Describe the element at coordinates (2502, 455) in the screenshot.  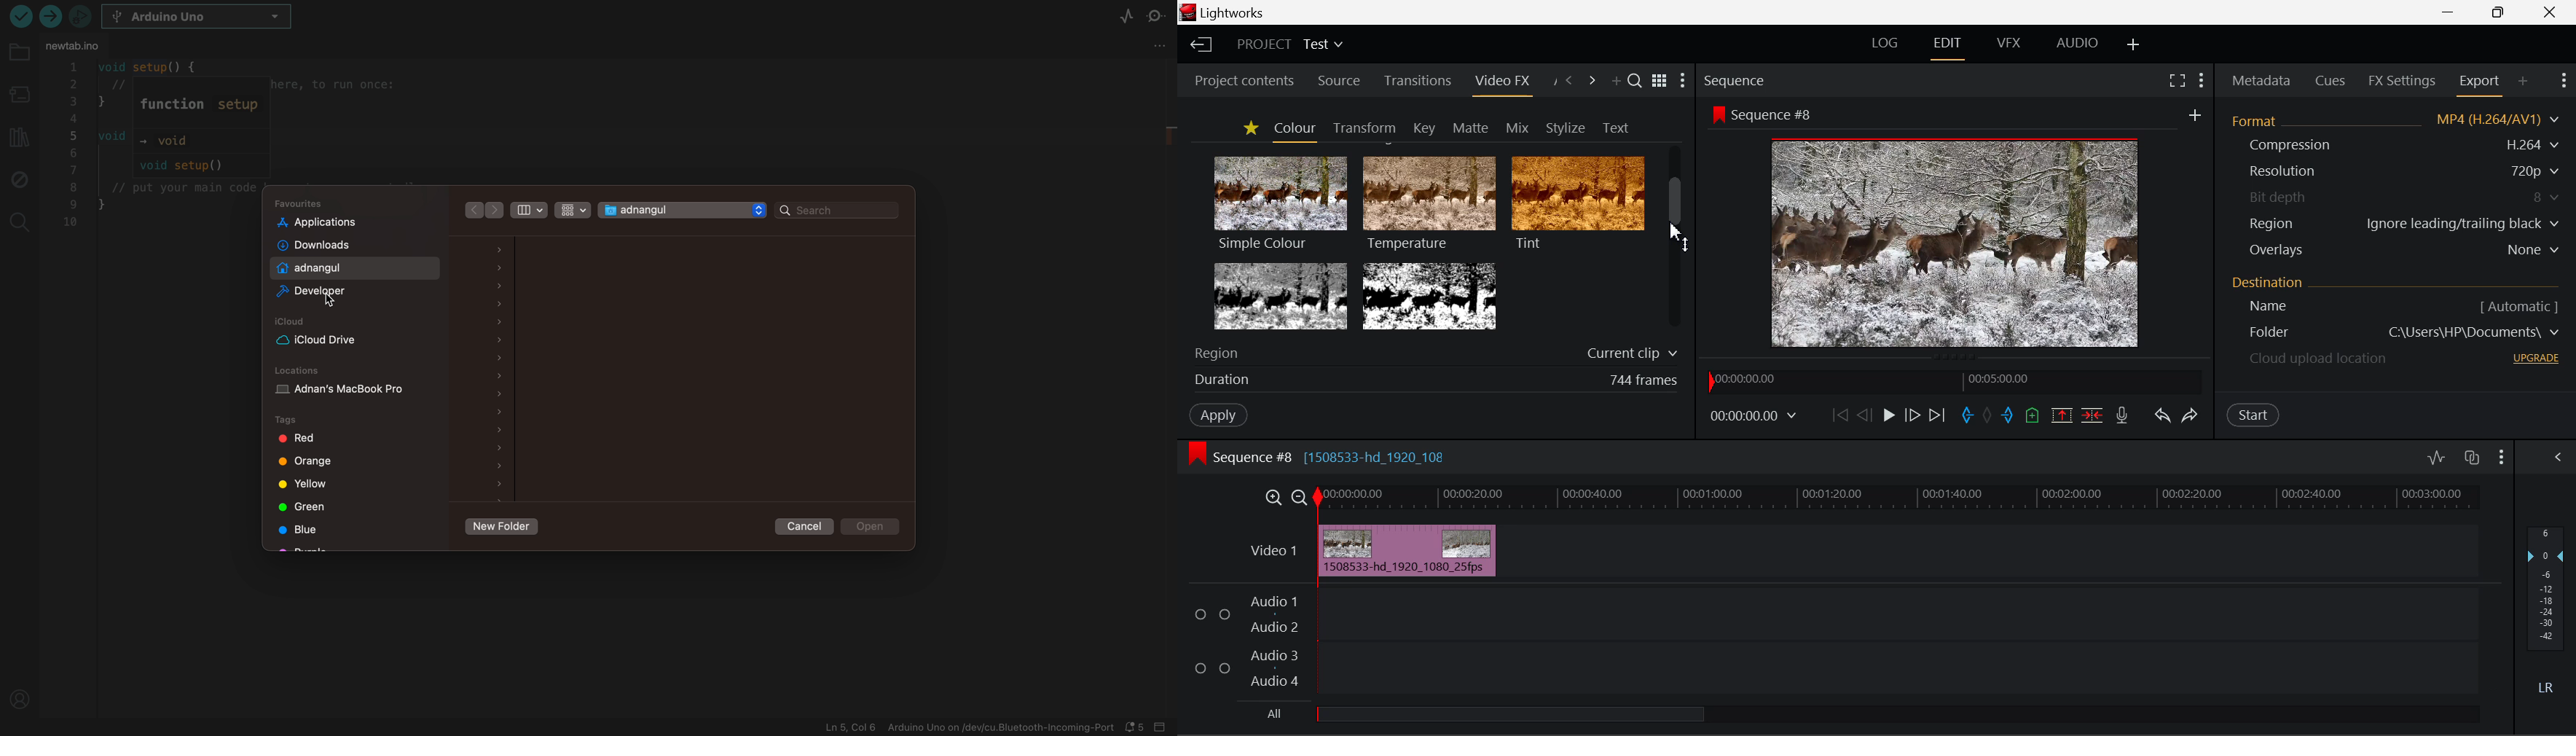
I see `Show Settings` at that location.